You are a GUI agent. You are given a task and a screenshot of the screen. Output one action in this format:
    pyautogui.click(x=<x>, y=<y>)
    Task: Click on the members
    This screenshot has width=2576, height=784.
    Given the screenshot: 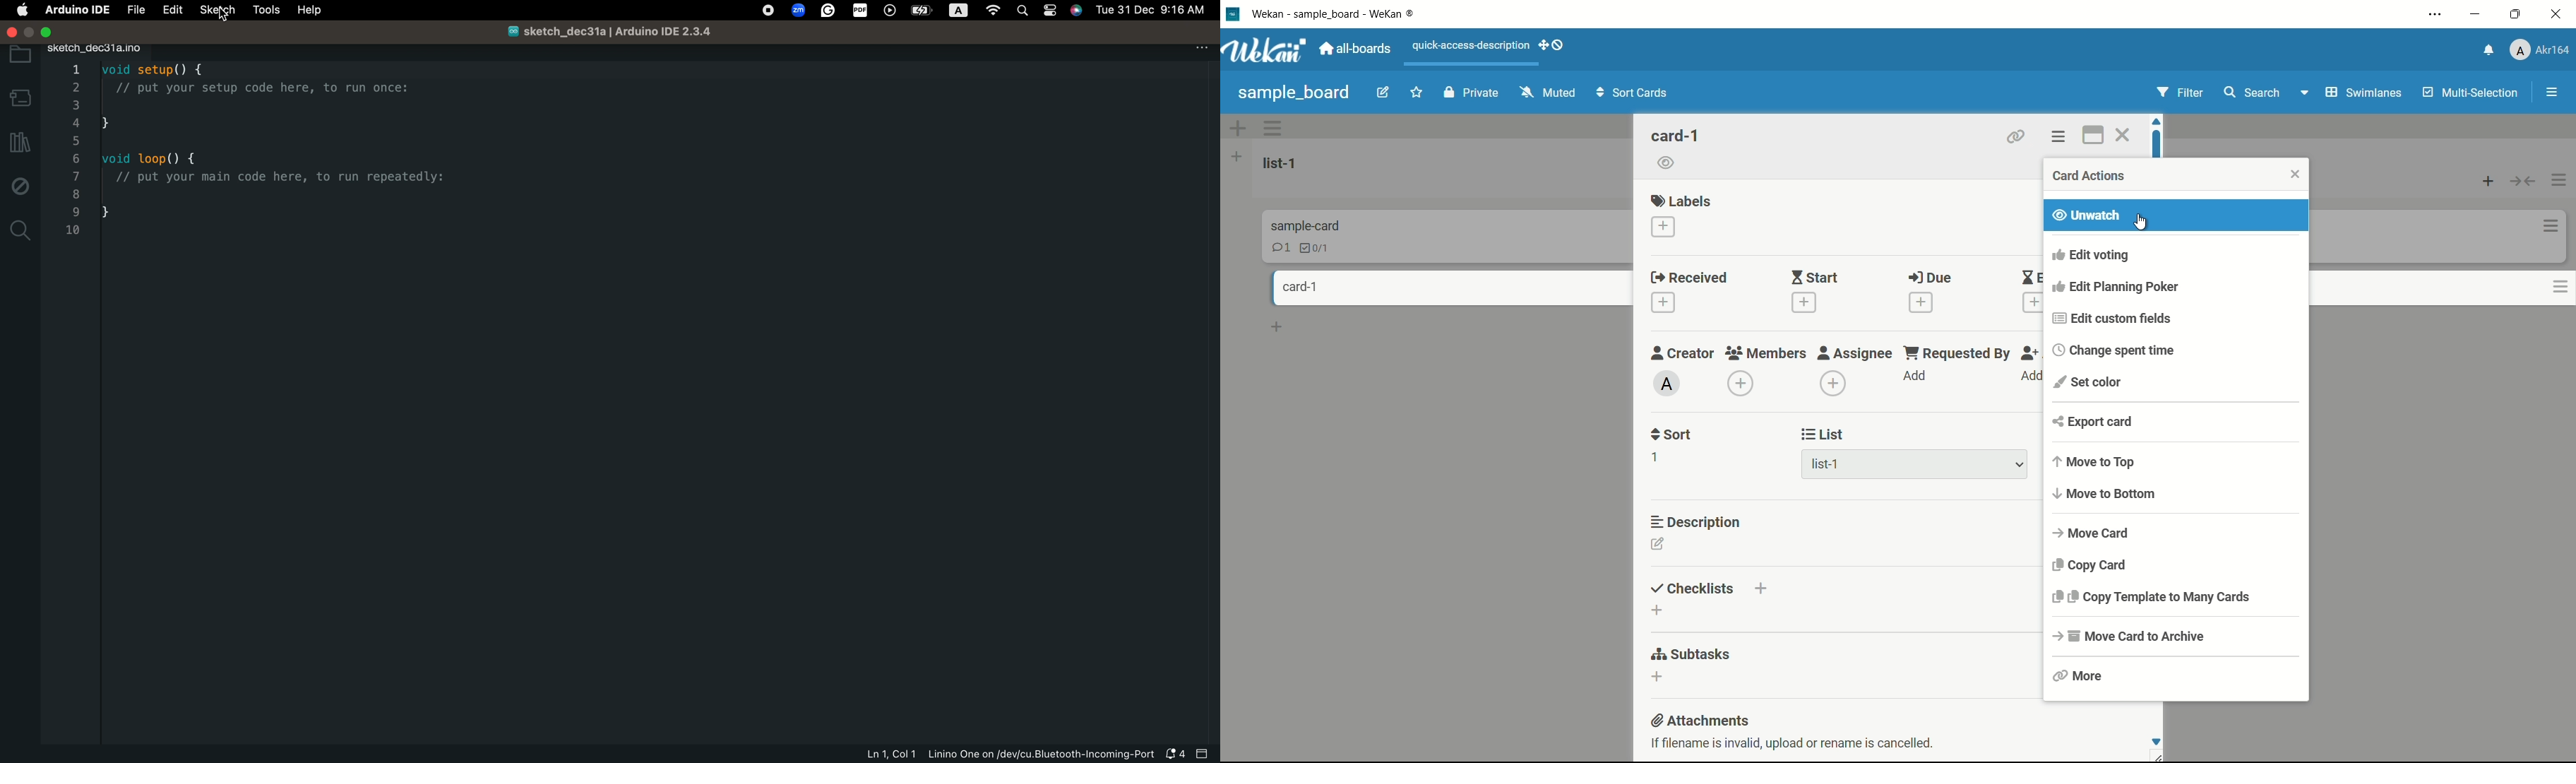 What is the action you would take?
    pyautogui.click(x=1765, y=354)
    